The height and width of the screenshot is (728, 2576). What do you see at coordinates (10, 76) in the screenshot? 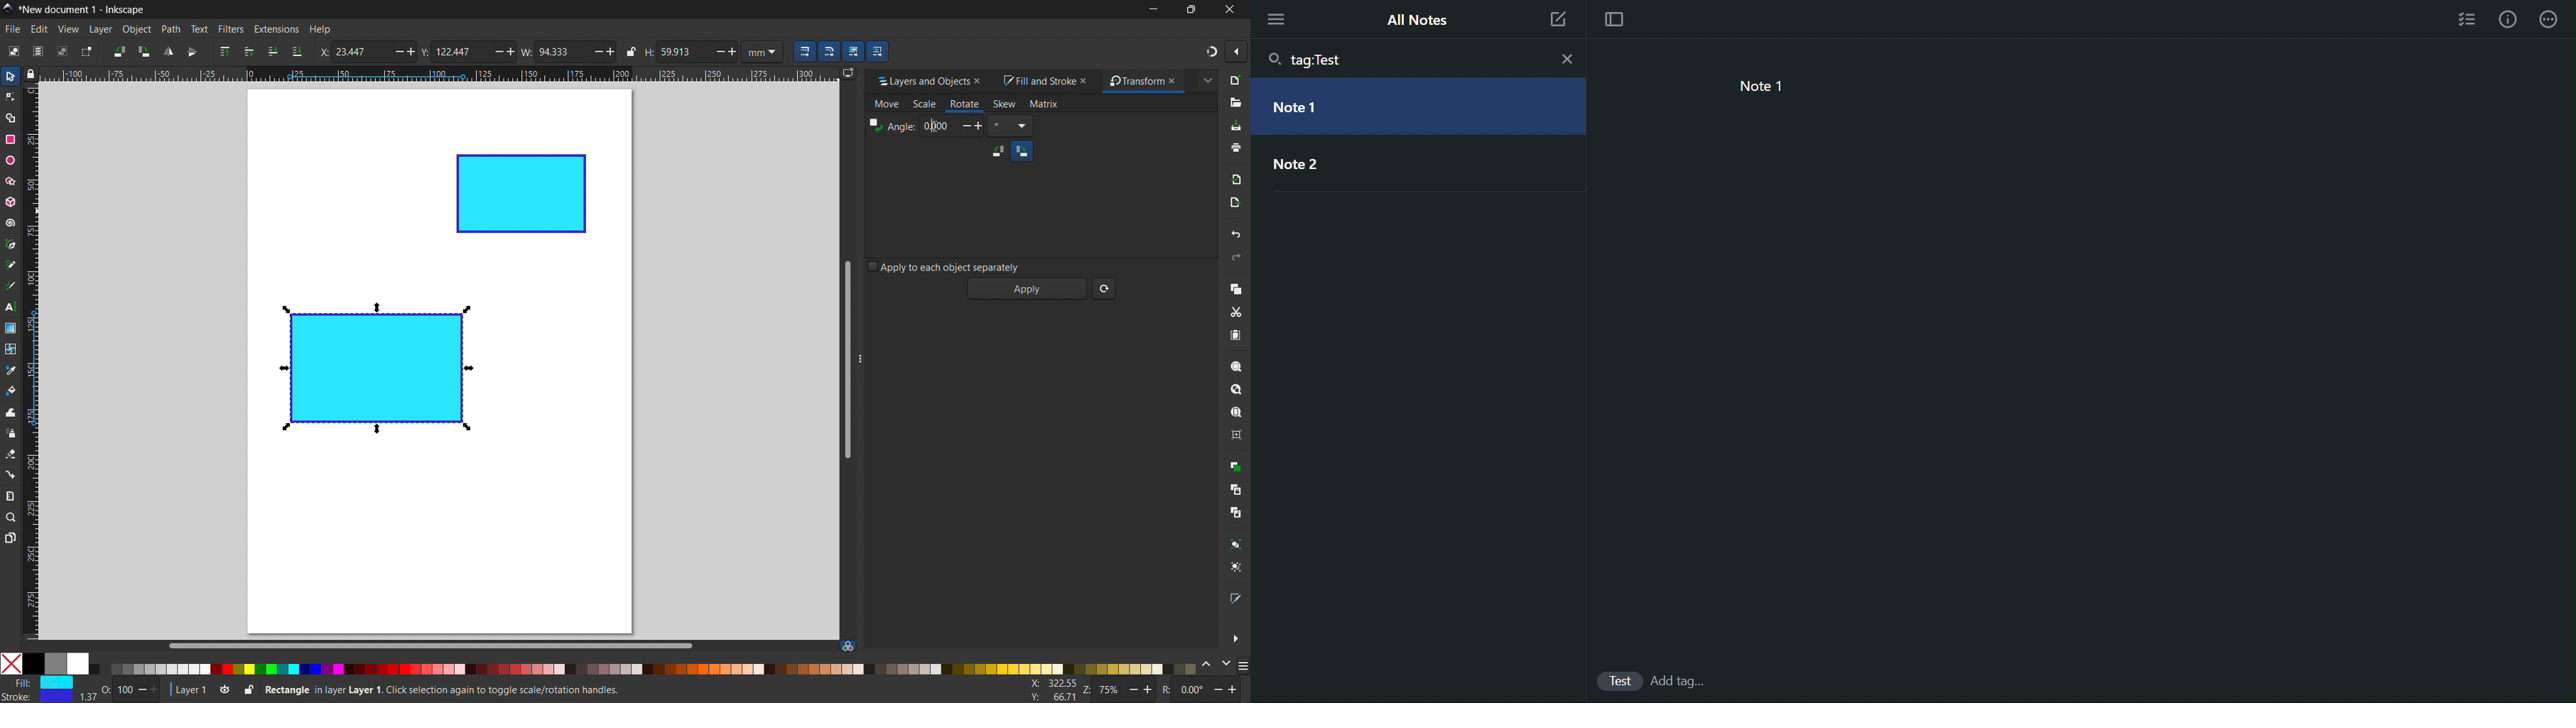
I see `selector tool` at bounding box center [10, 76].